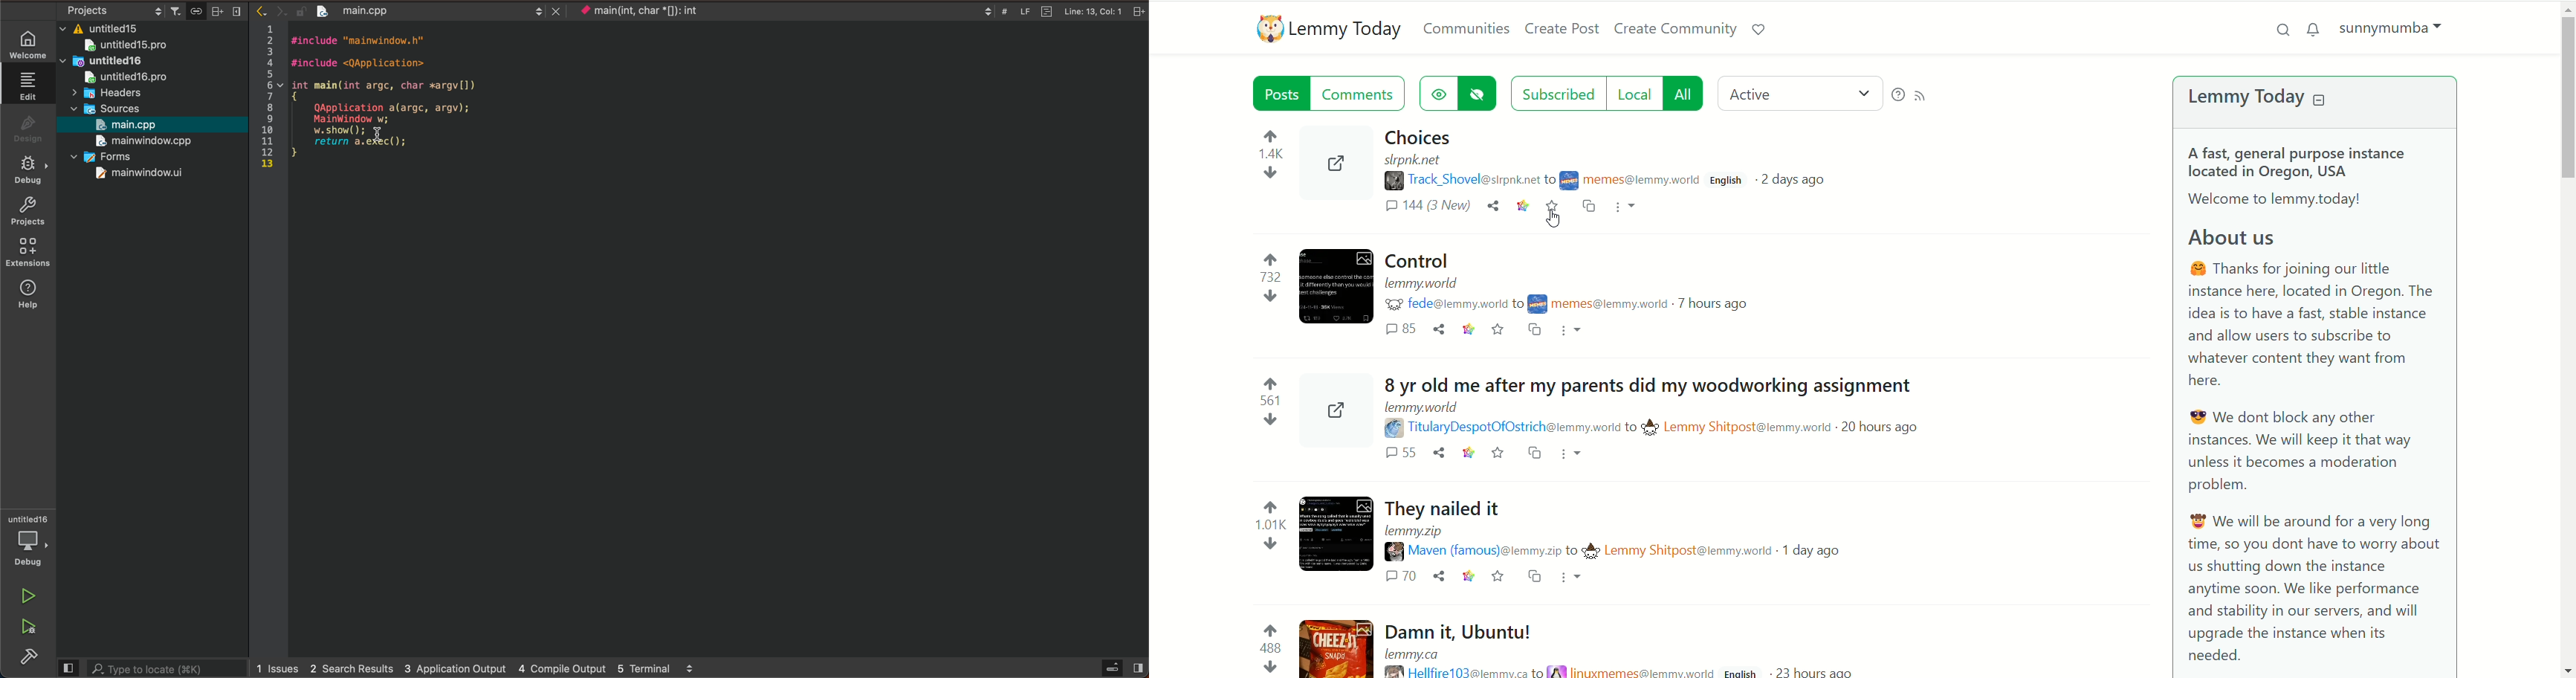  Describe the element at coordinates (2284, 30) in the screenshot. I see `search` at that location.